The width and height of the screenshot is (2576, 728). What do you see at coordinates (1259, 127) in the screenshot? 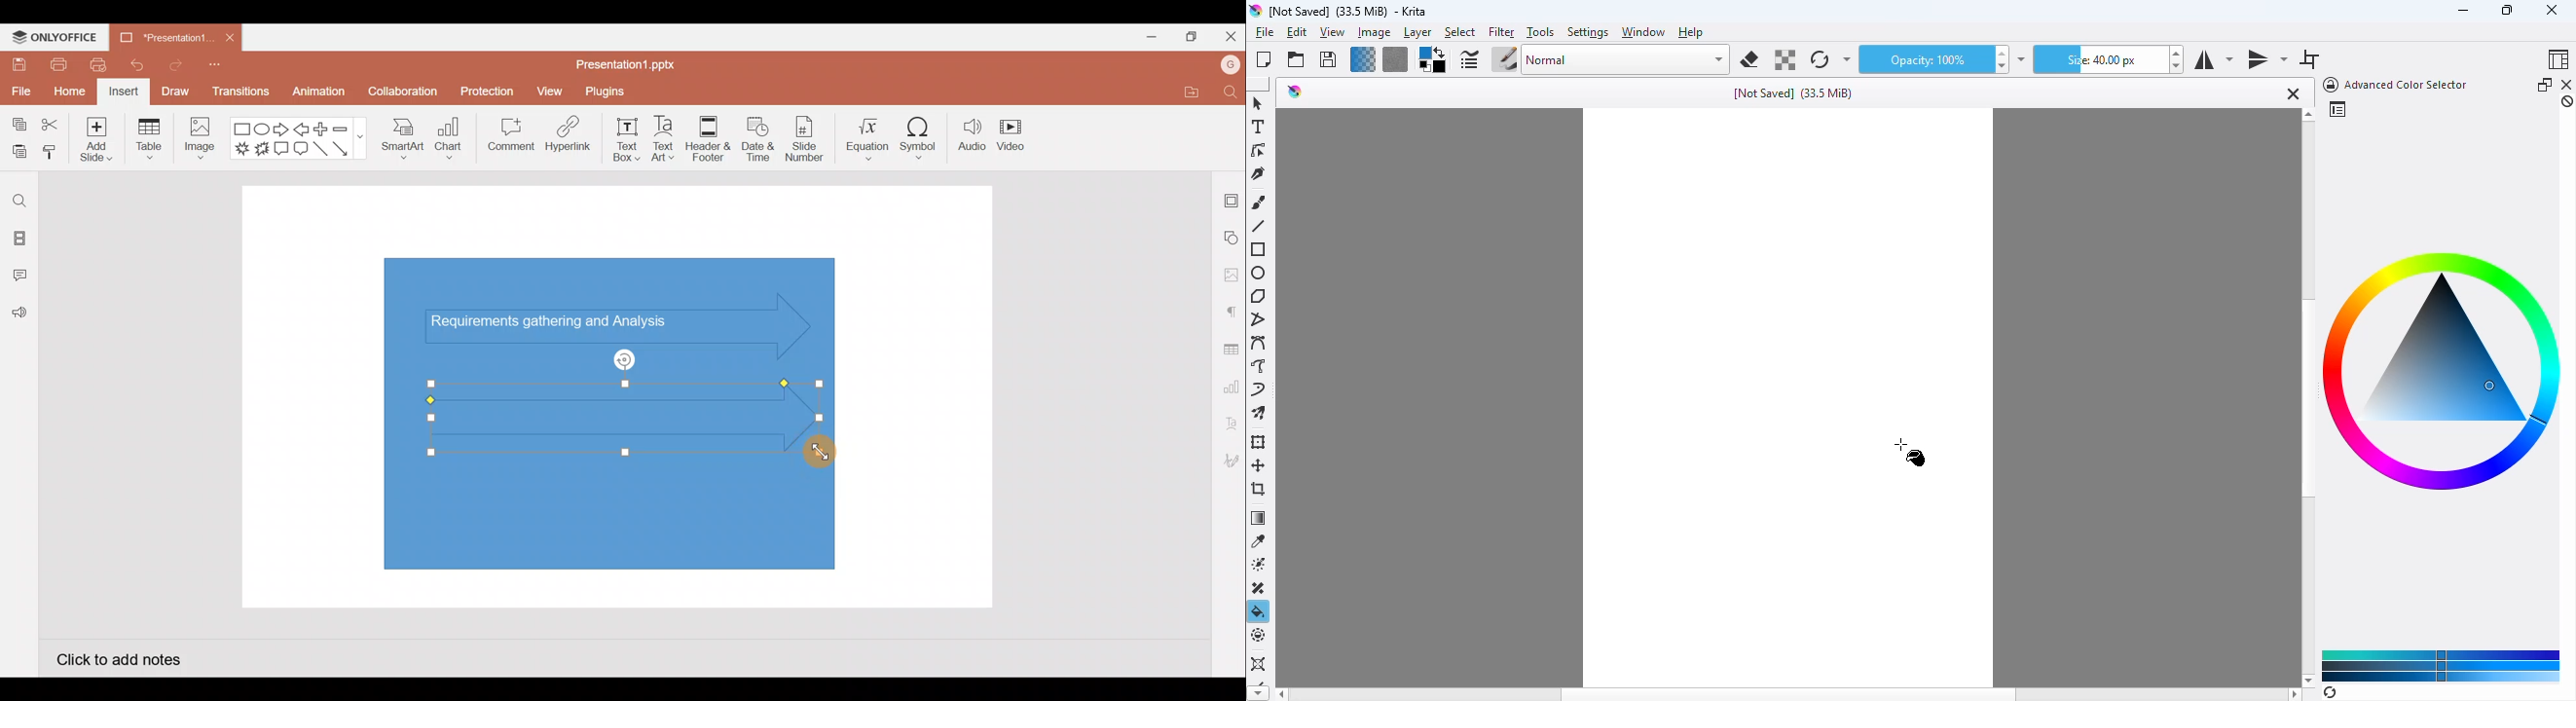
I see `text tool` at bounding box center [1259, 127].